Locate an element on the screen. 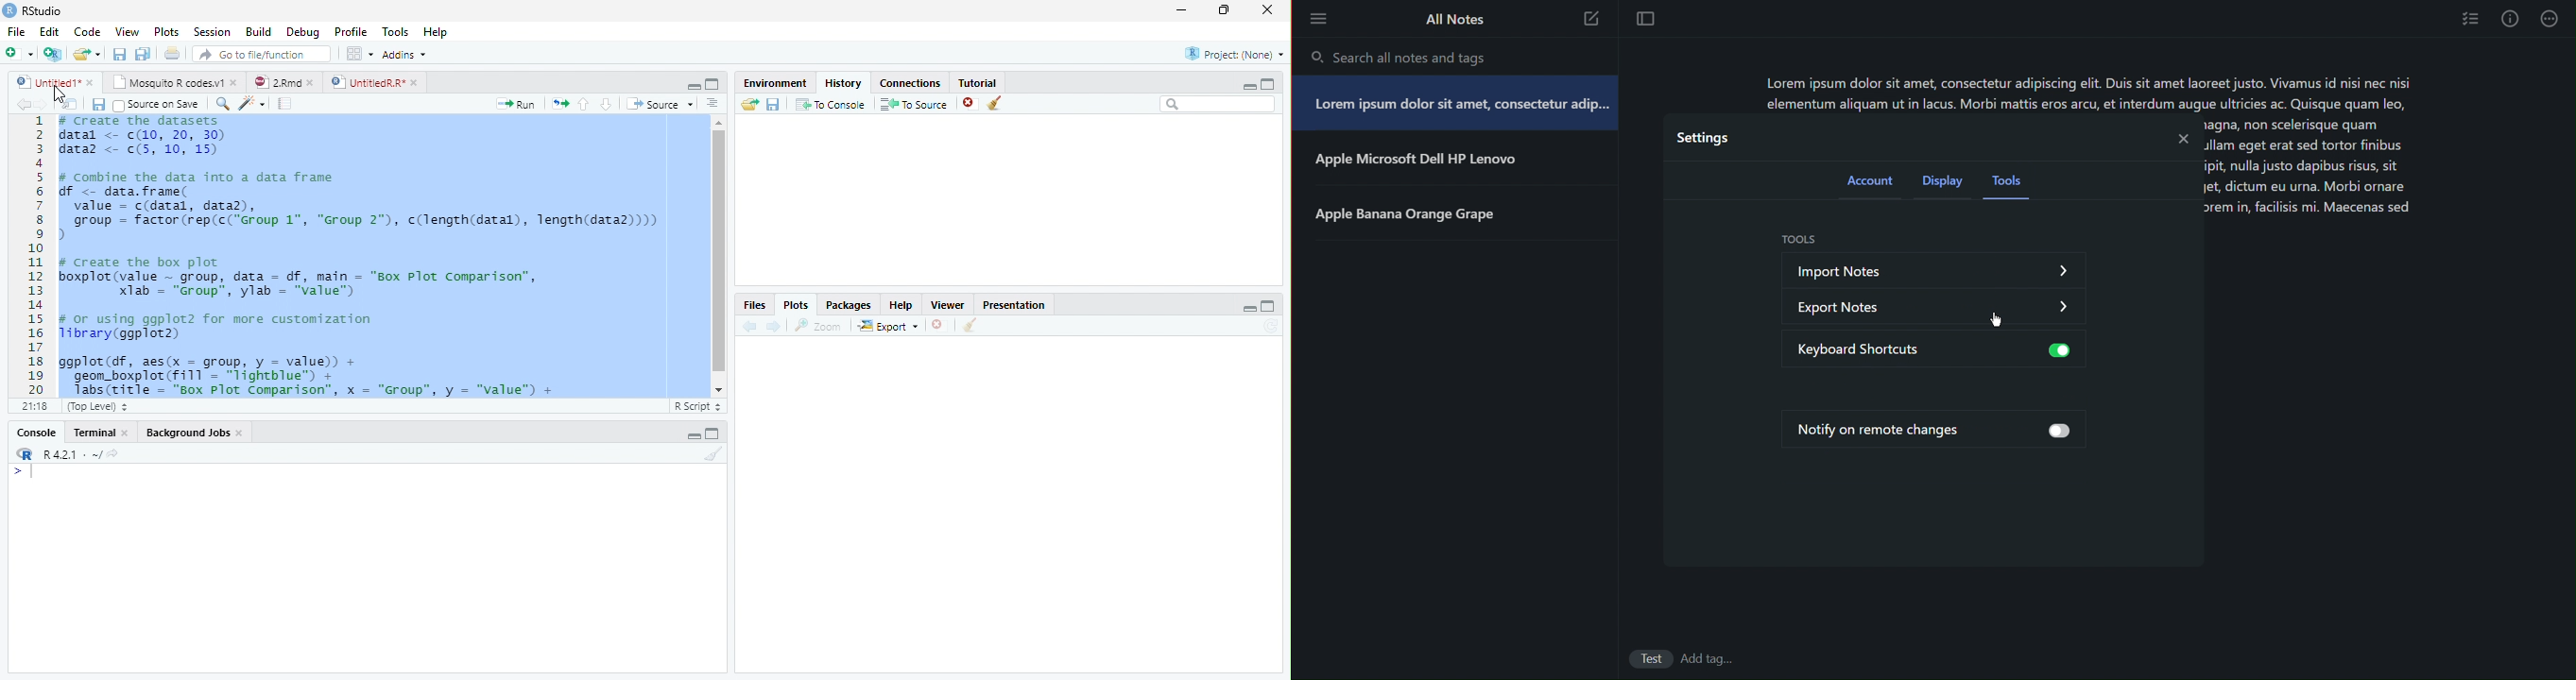 This screenshot has width=2576, height=700. Maximize is located at coordinates (713, 84).